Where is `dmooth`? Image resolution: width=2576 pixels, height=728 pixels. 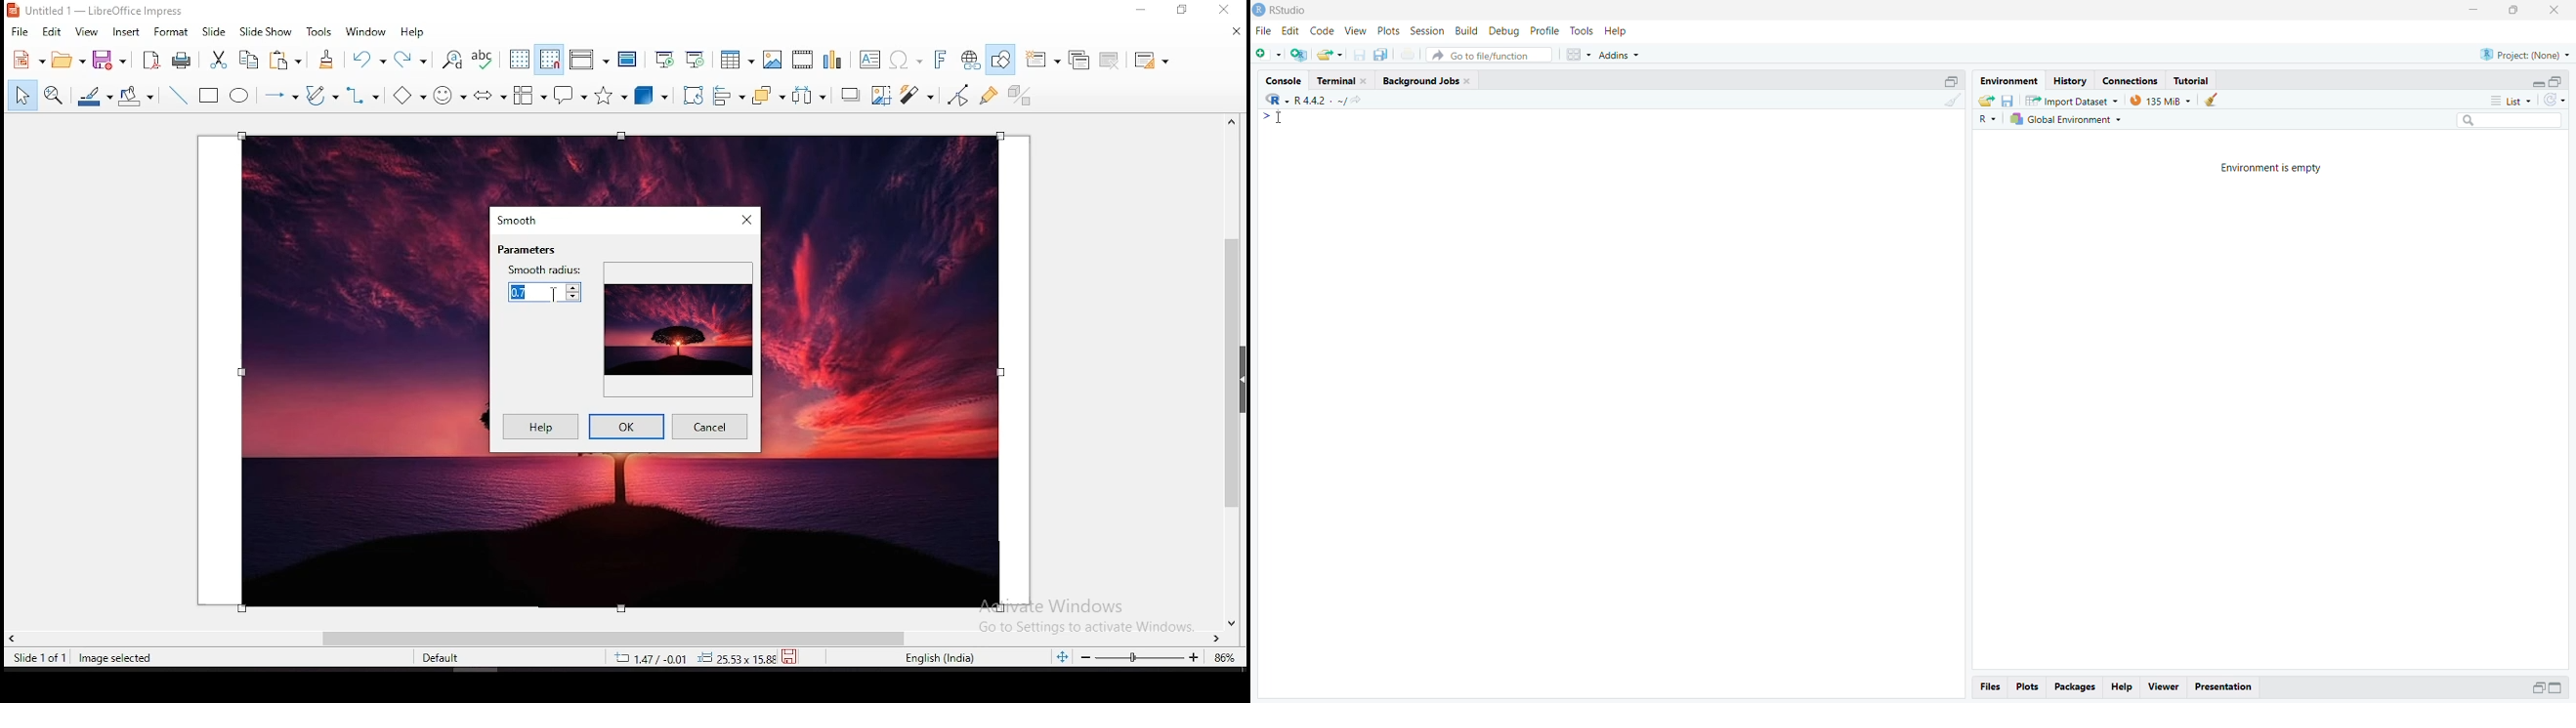
dmooth is located at coordinates (520, 220).